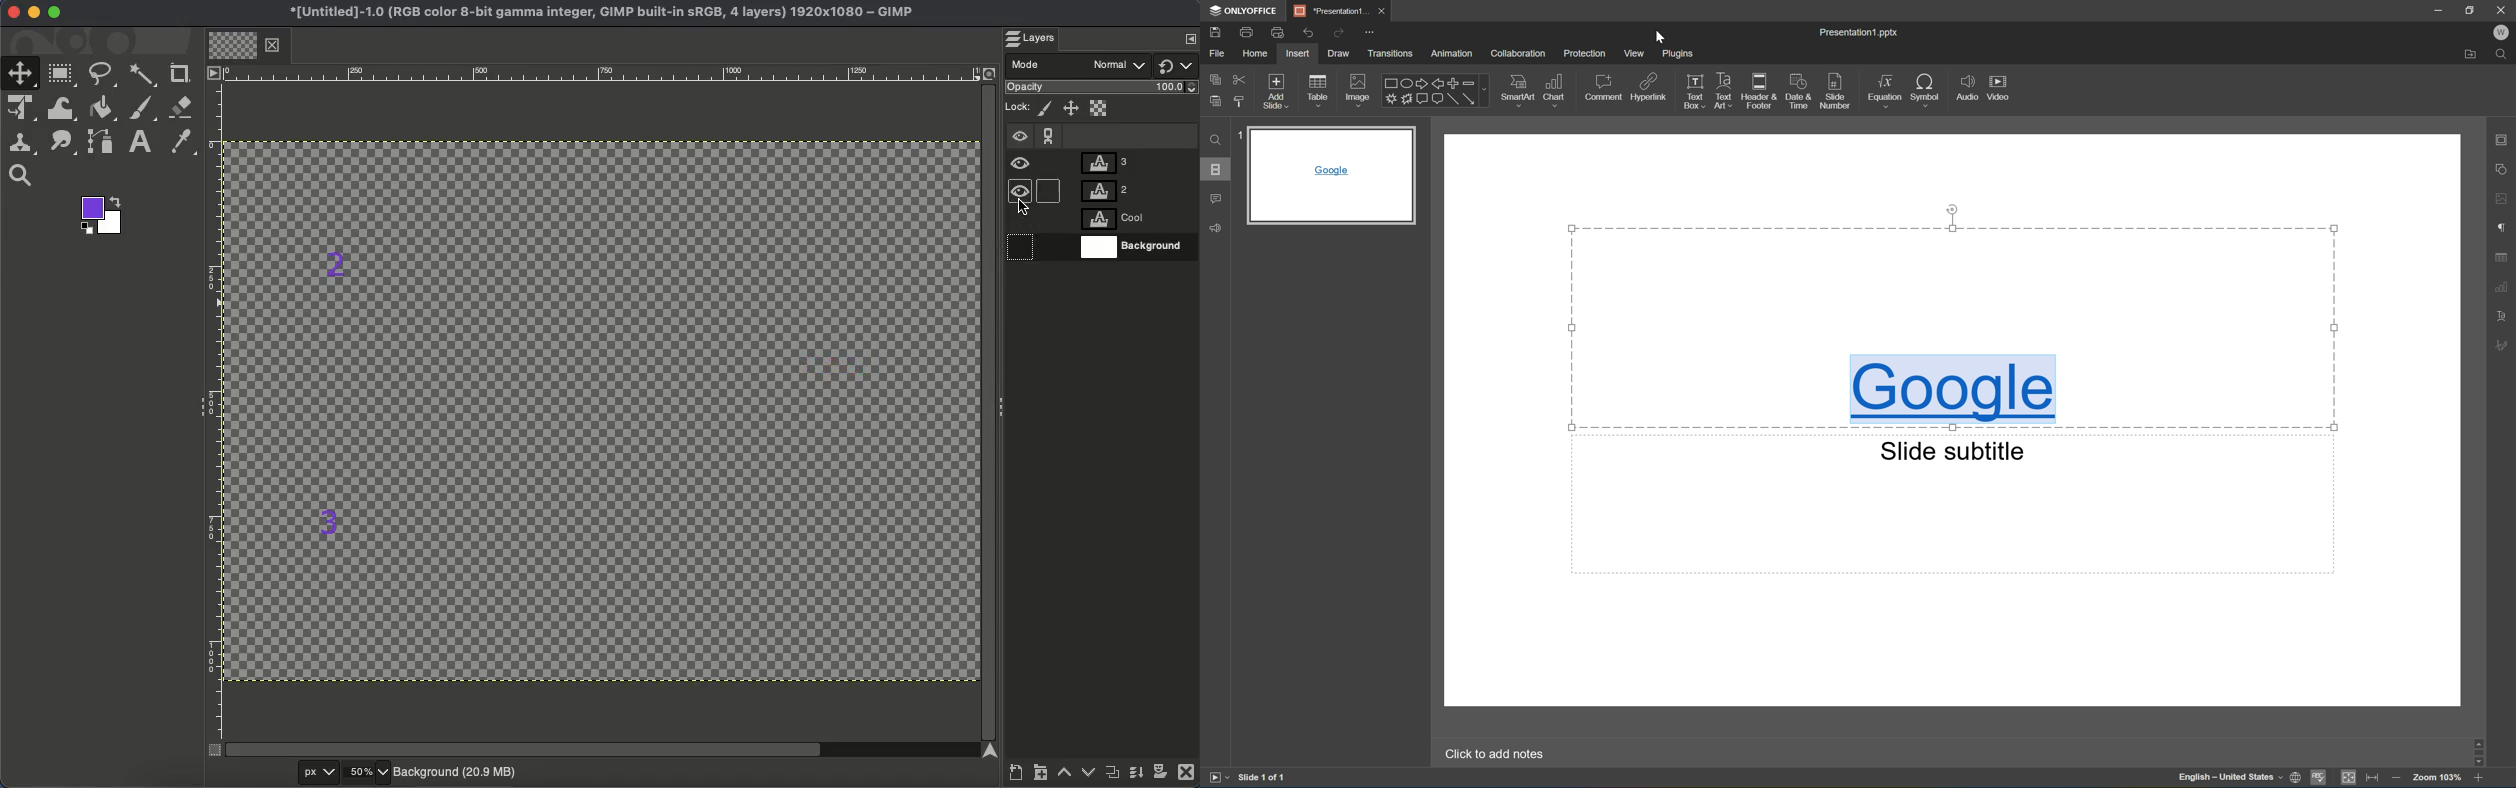 The image size is (2520, 812). Describe the element at coordinates (1246, 33) in the screenshot. I see `Print file` at that location.